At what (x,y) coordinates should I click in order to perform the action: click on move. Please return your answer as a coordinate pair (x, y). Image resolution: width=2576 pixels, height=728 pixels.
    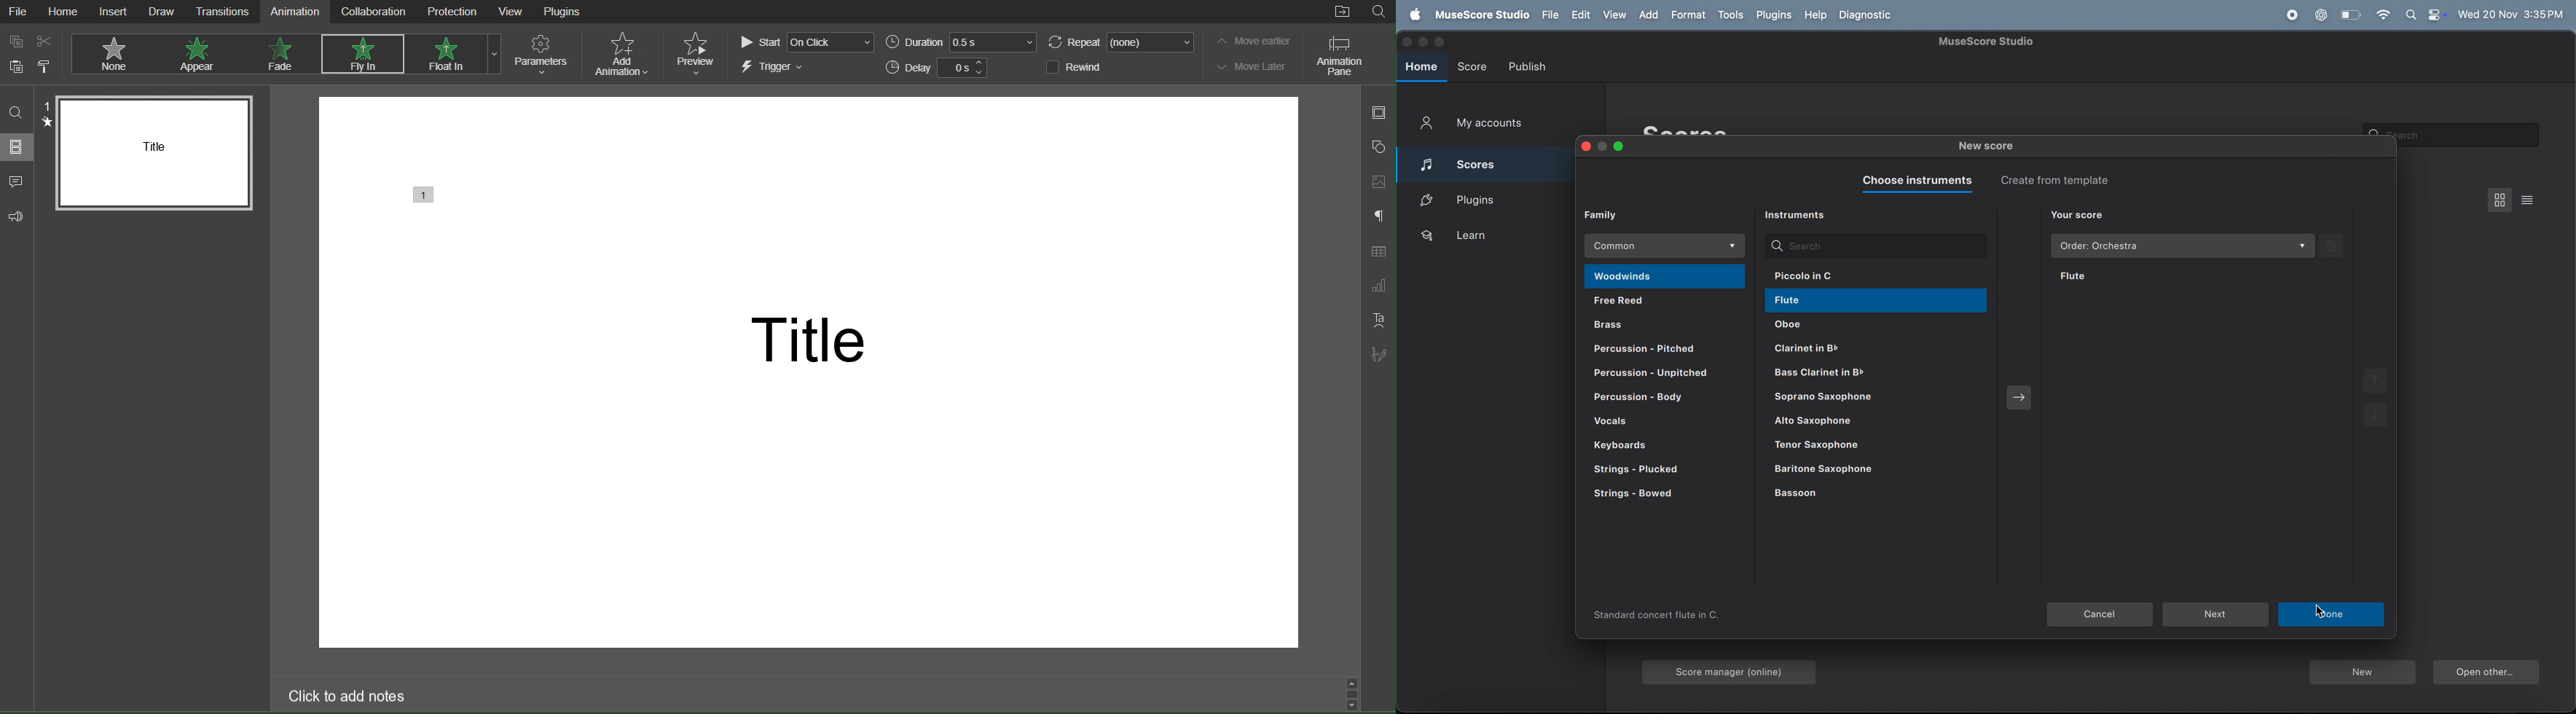
    Looking at the image, I should click on (2020, 395).